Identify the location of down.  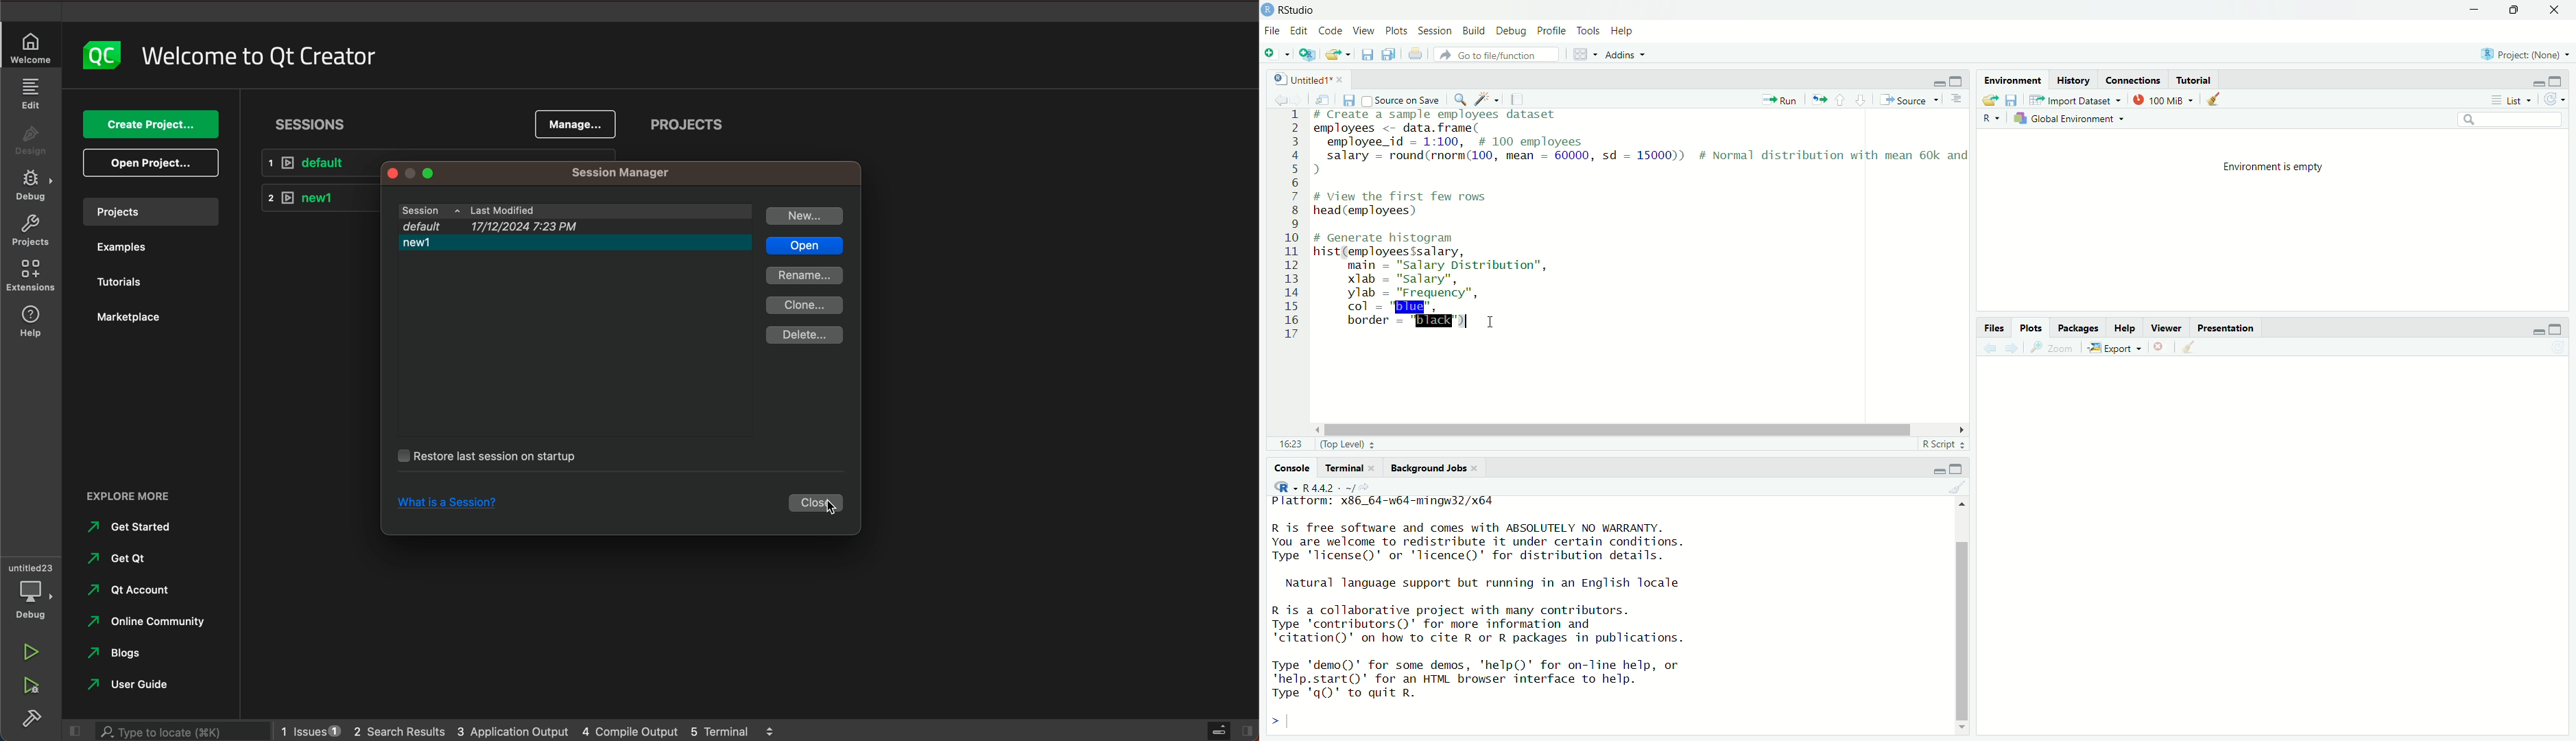
(1861, 99).